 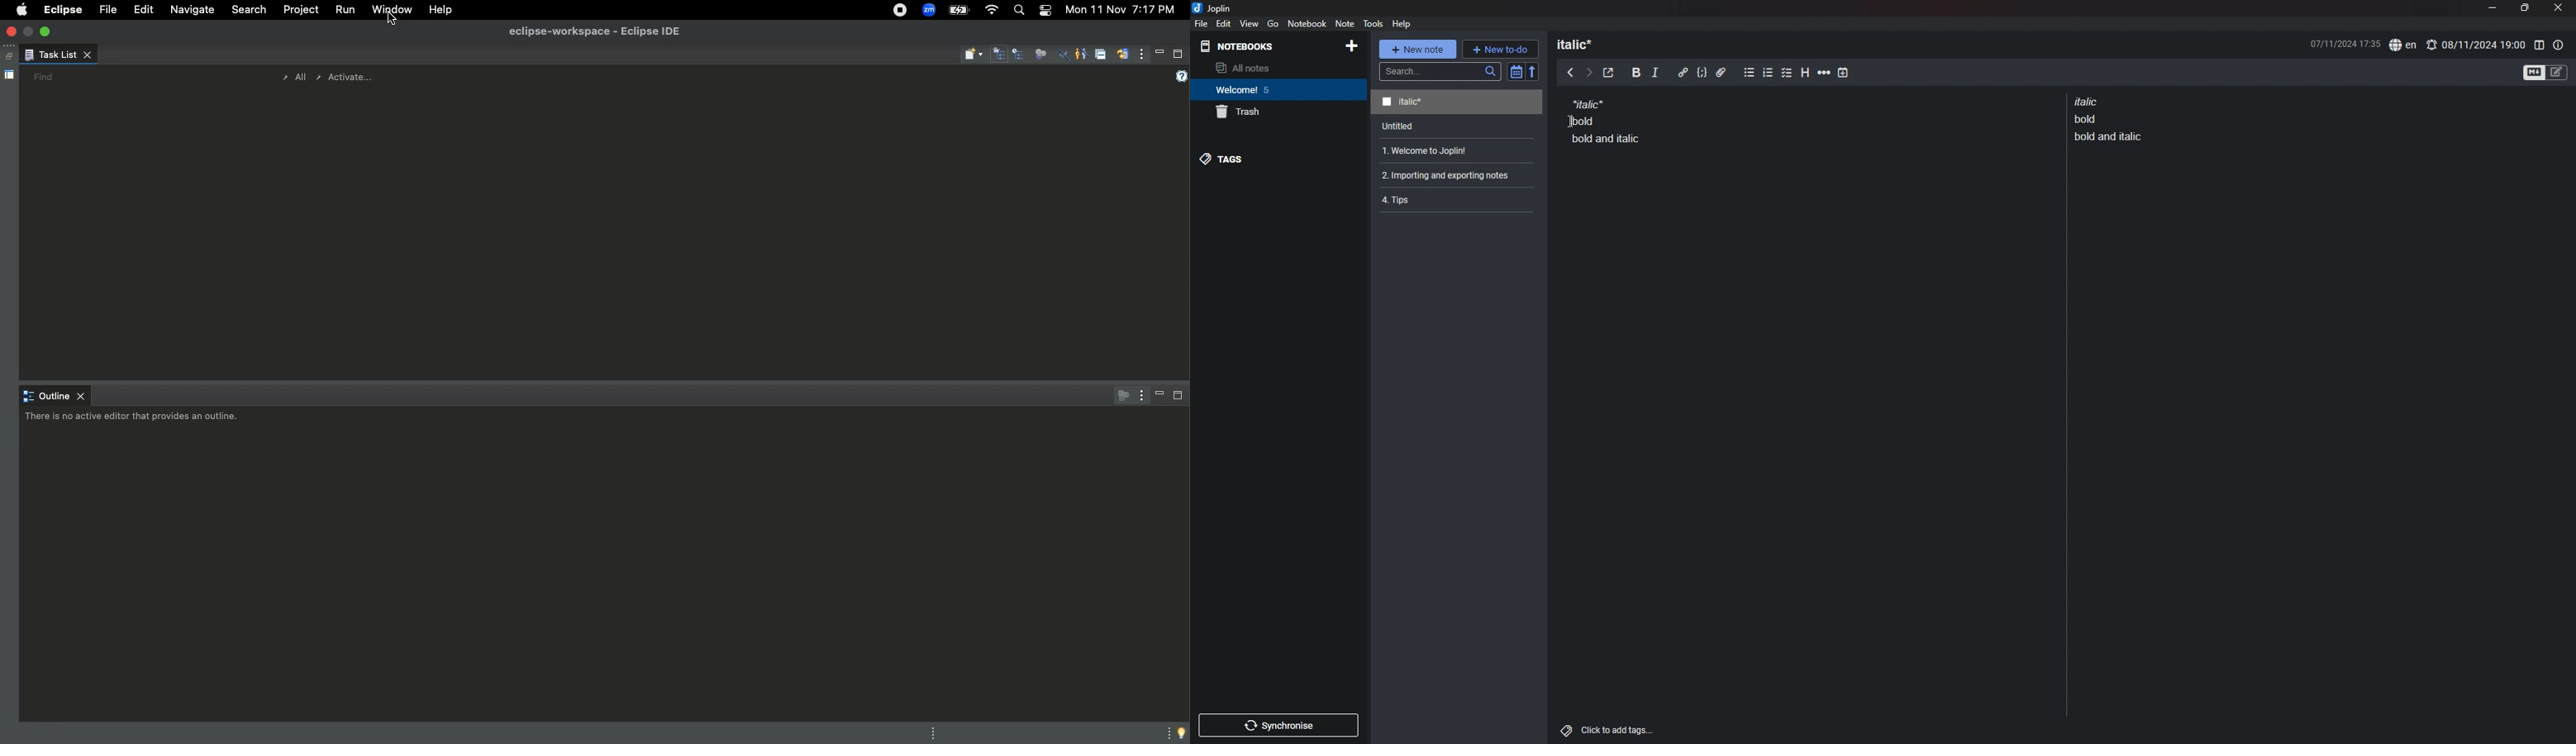 I want to click on add time, so click(x=1844, y=72).